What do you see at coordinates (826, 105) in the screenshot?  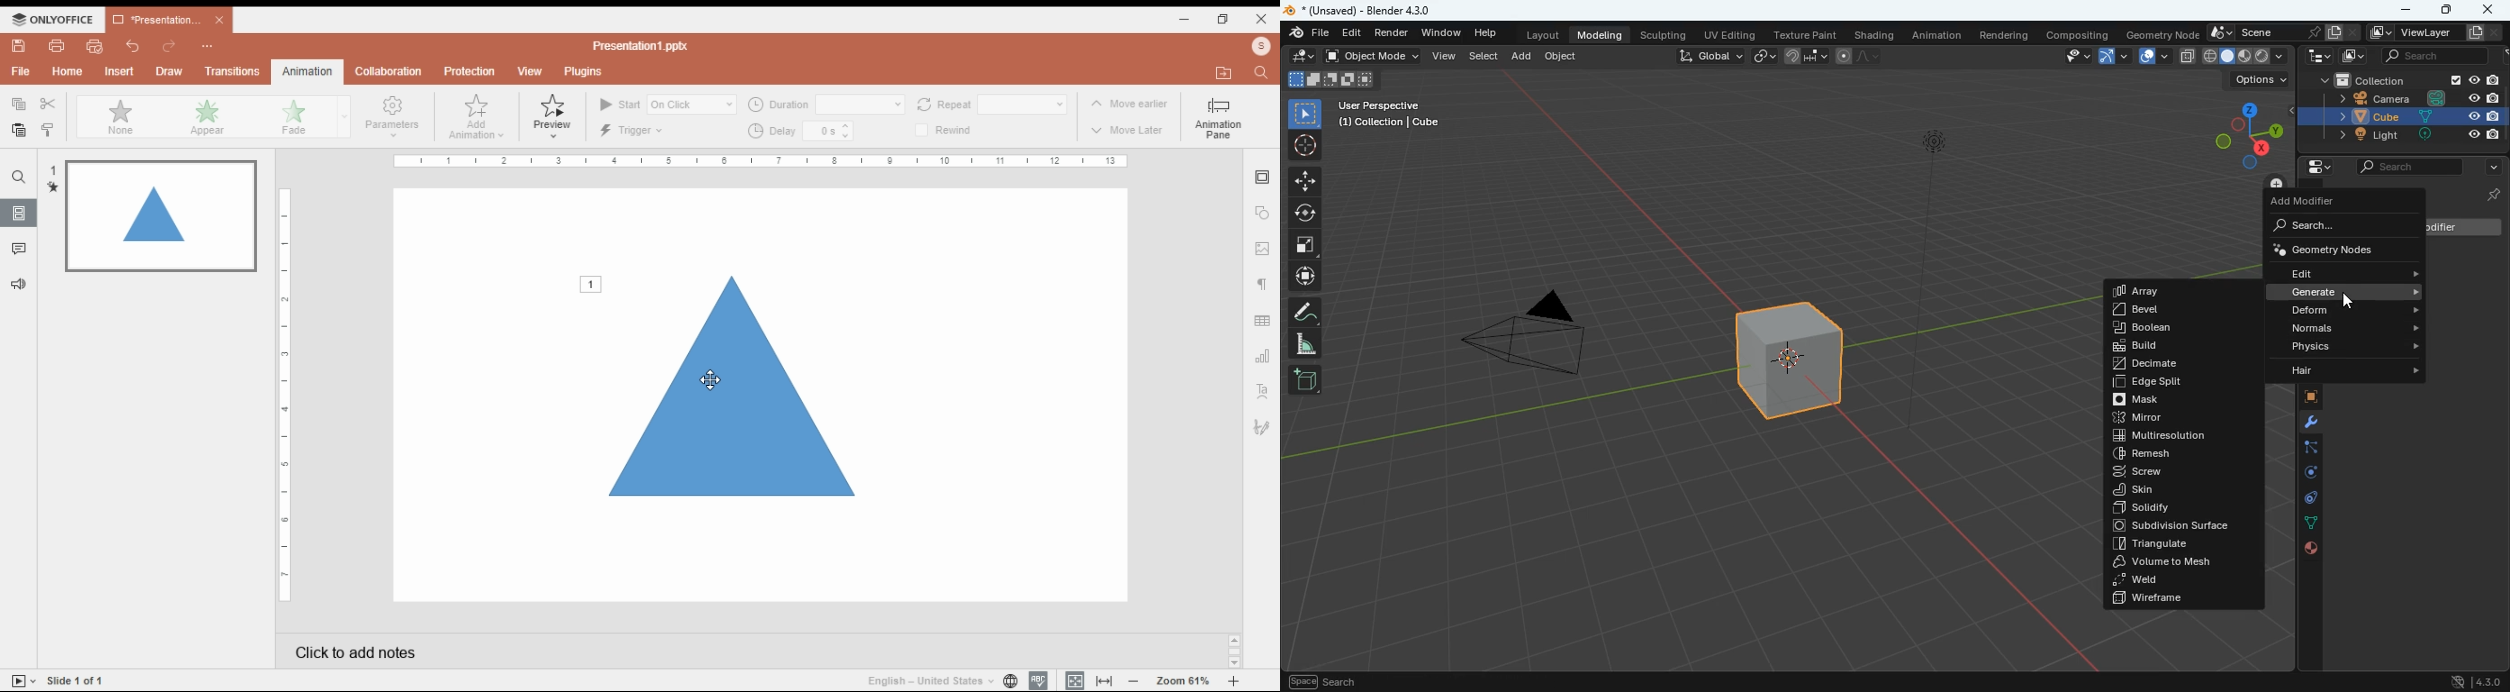 I see `animation duration` at bounding box center [826, 105].